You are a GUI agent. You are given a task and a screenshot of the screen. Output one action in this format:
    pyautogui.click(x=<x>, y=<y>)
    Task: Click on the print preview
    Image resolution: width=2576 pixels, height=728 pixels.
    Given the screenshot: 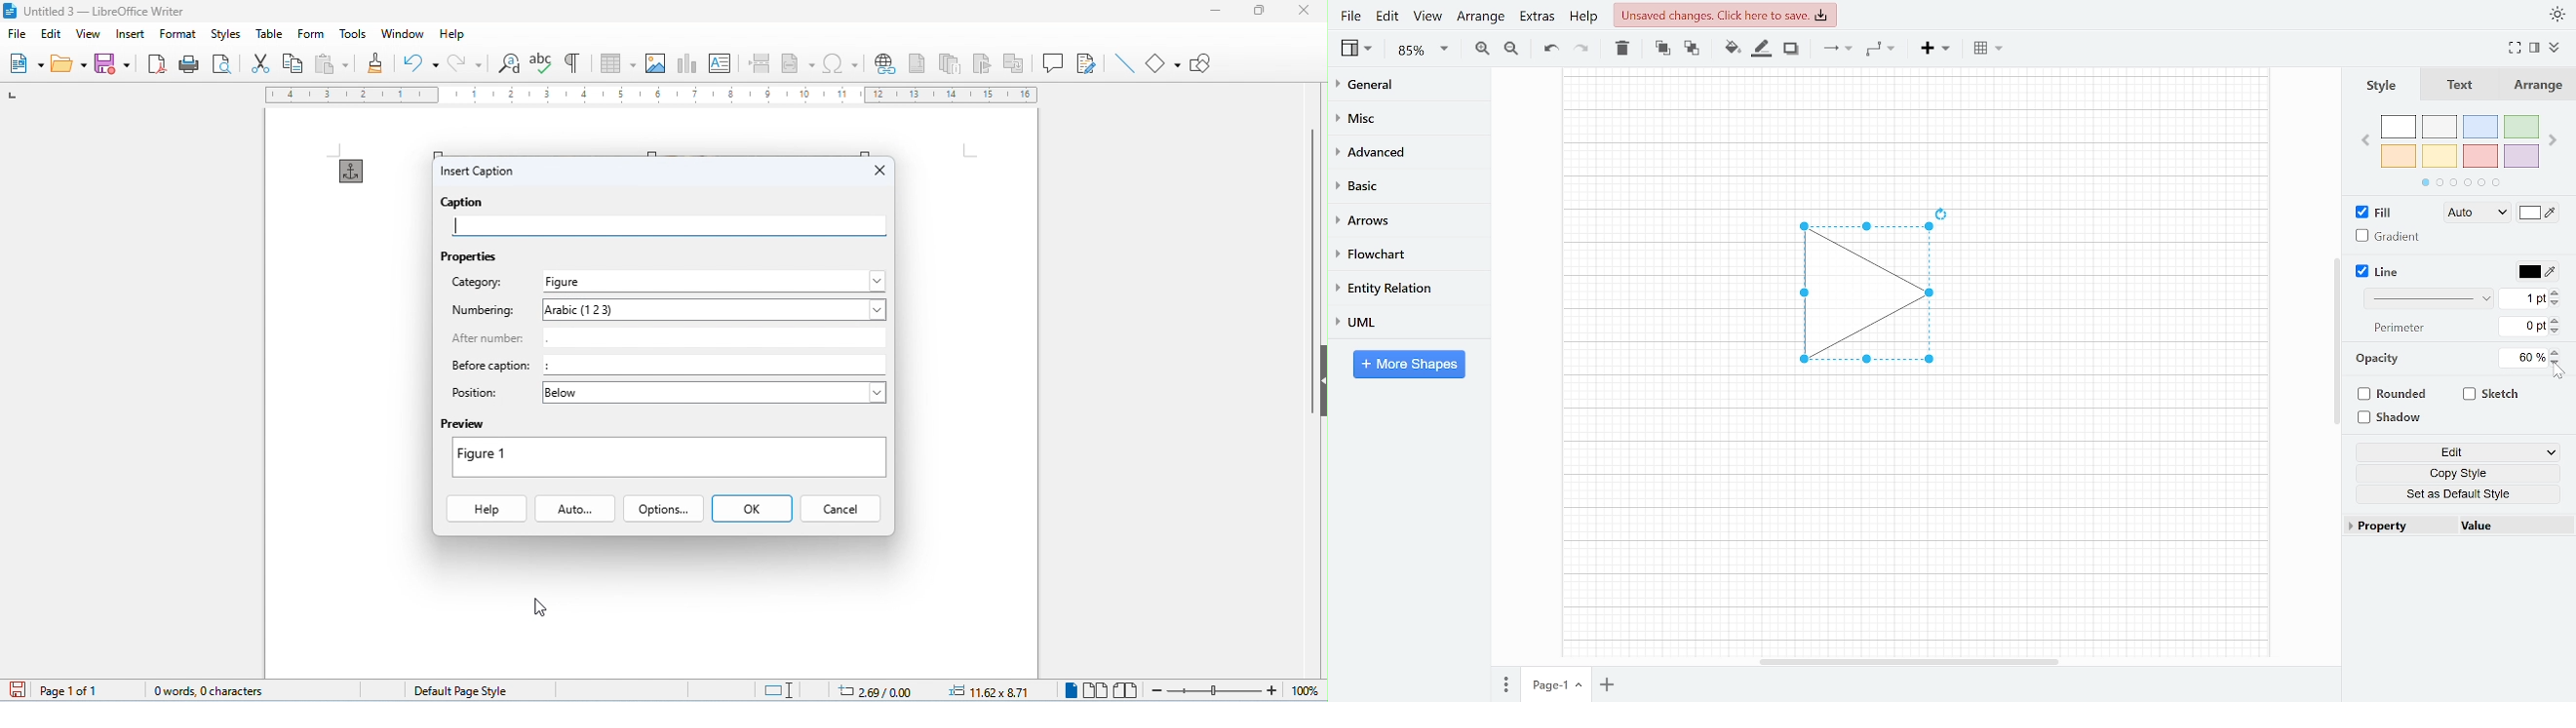 What is the action you would take?
    pyautogui.click(x=223, y=63)
    